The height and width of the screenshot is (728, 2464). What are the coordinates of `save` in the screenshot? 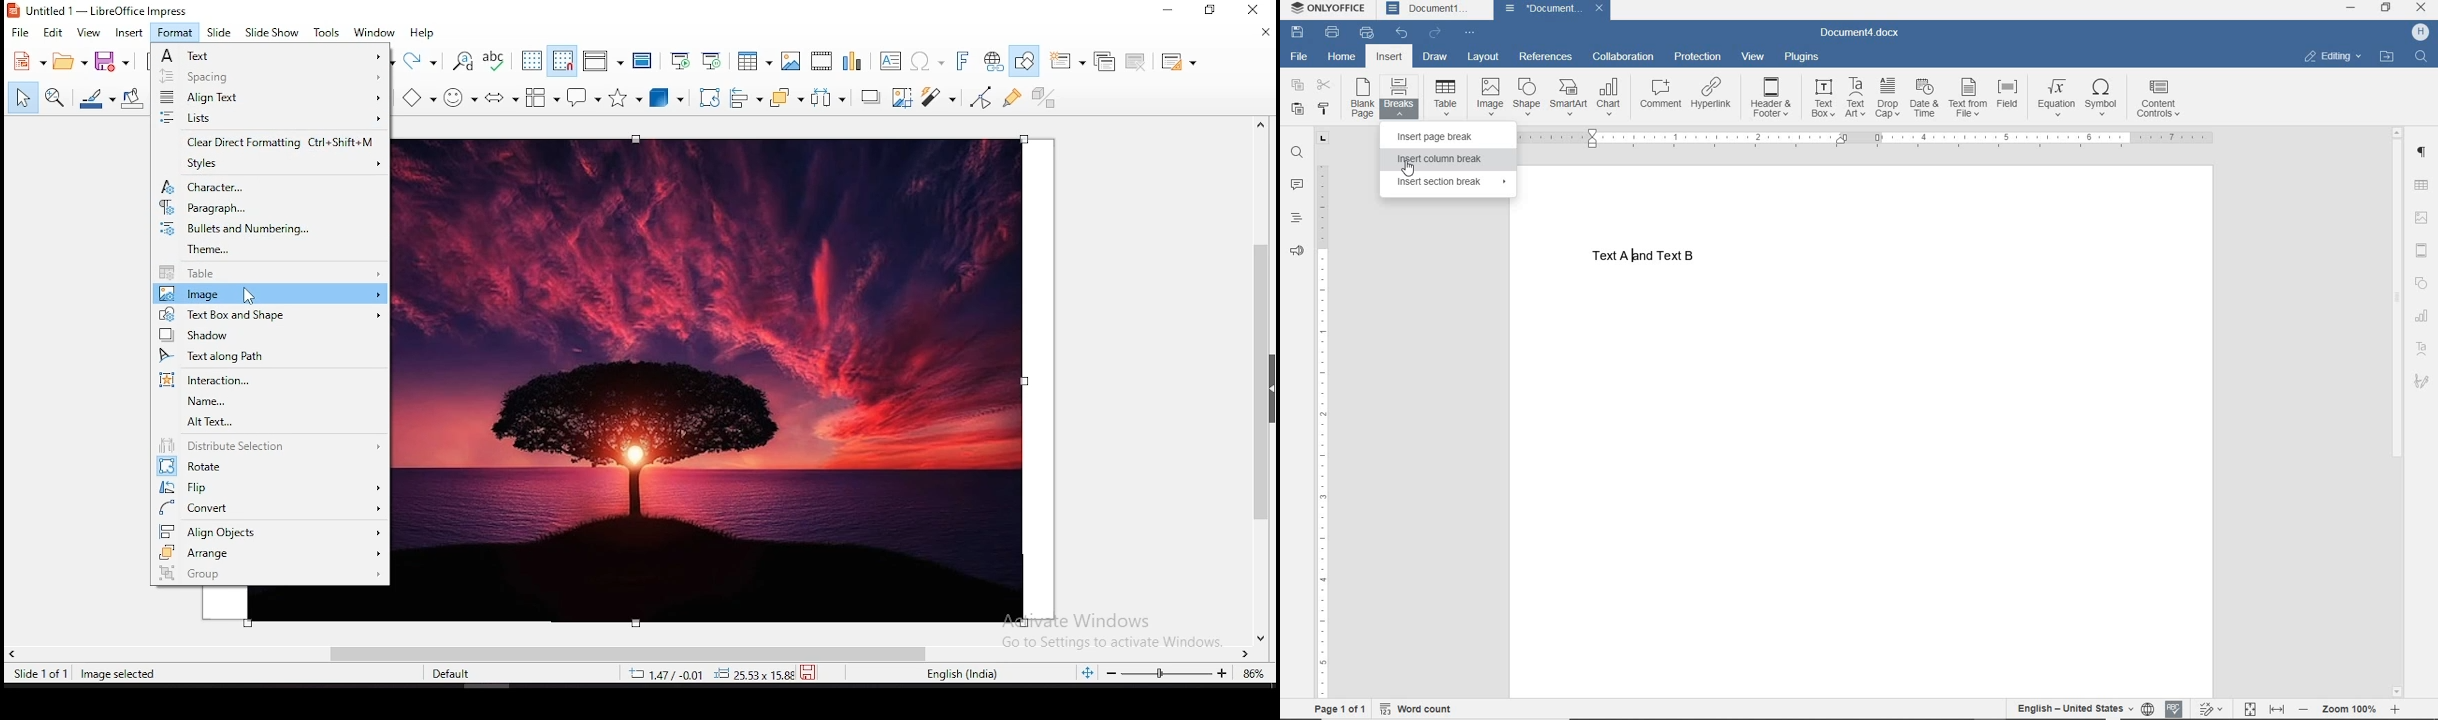 It's located at (811, 671).